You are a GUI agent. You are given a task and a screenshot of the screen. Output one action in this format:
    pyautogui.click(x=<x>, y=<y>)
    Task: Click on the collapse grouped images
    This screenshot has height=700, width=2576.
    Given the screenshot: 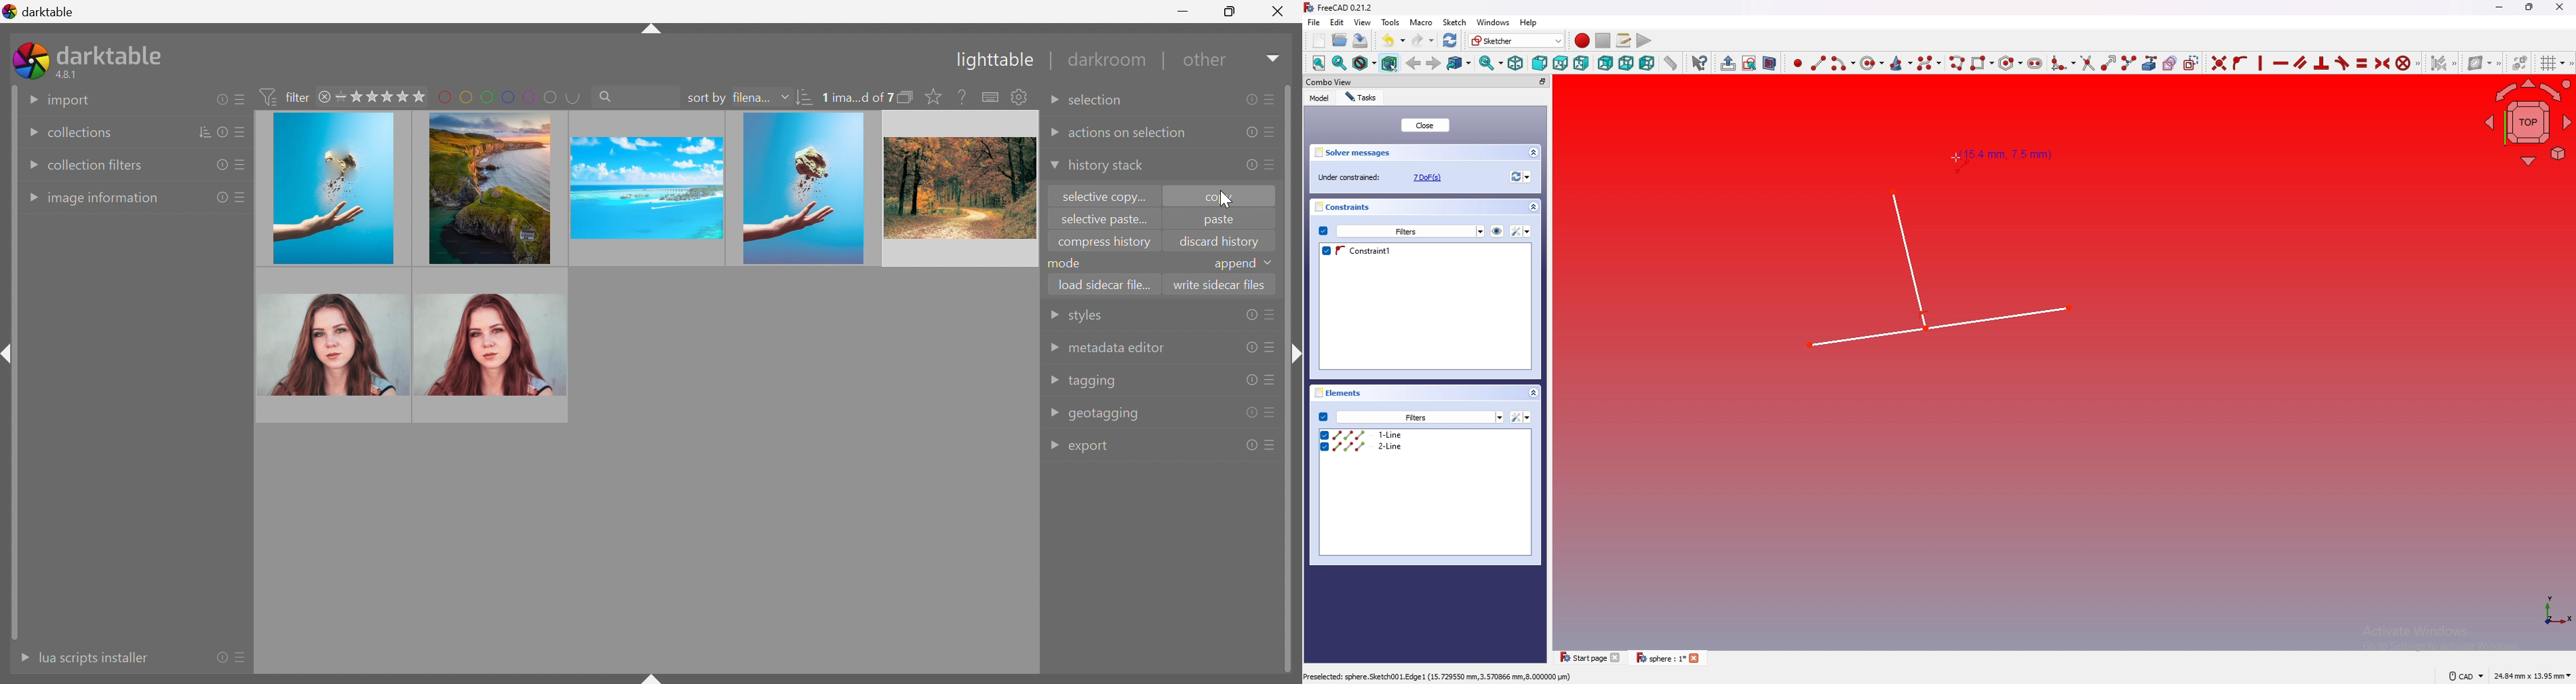 What is the action you would take?
    pyautogui.click(x=906, y=97)
    